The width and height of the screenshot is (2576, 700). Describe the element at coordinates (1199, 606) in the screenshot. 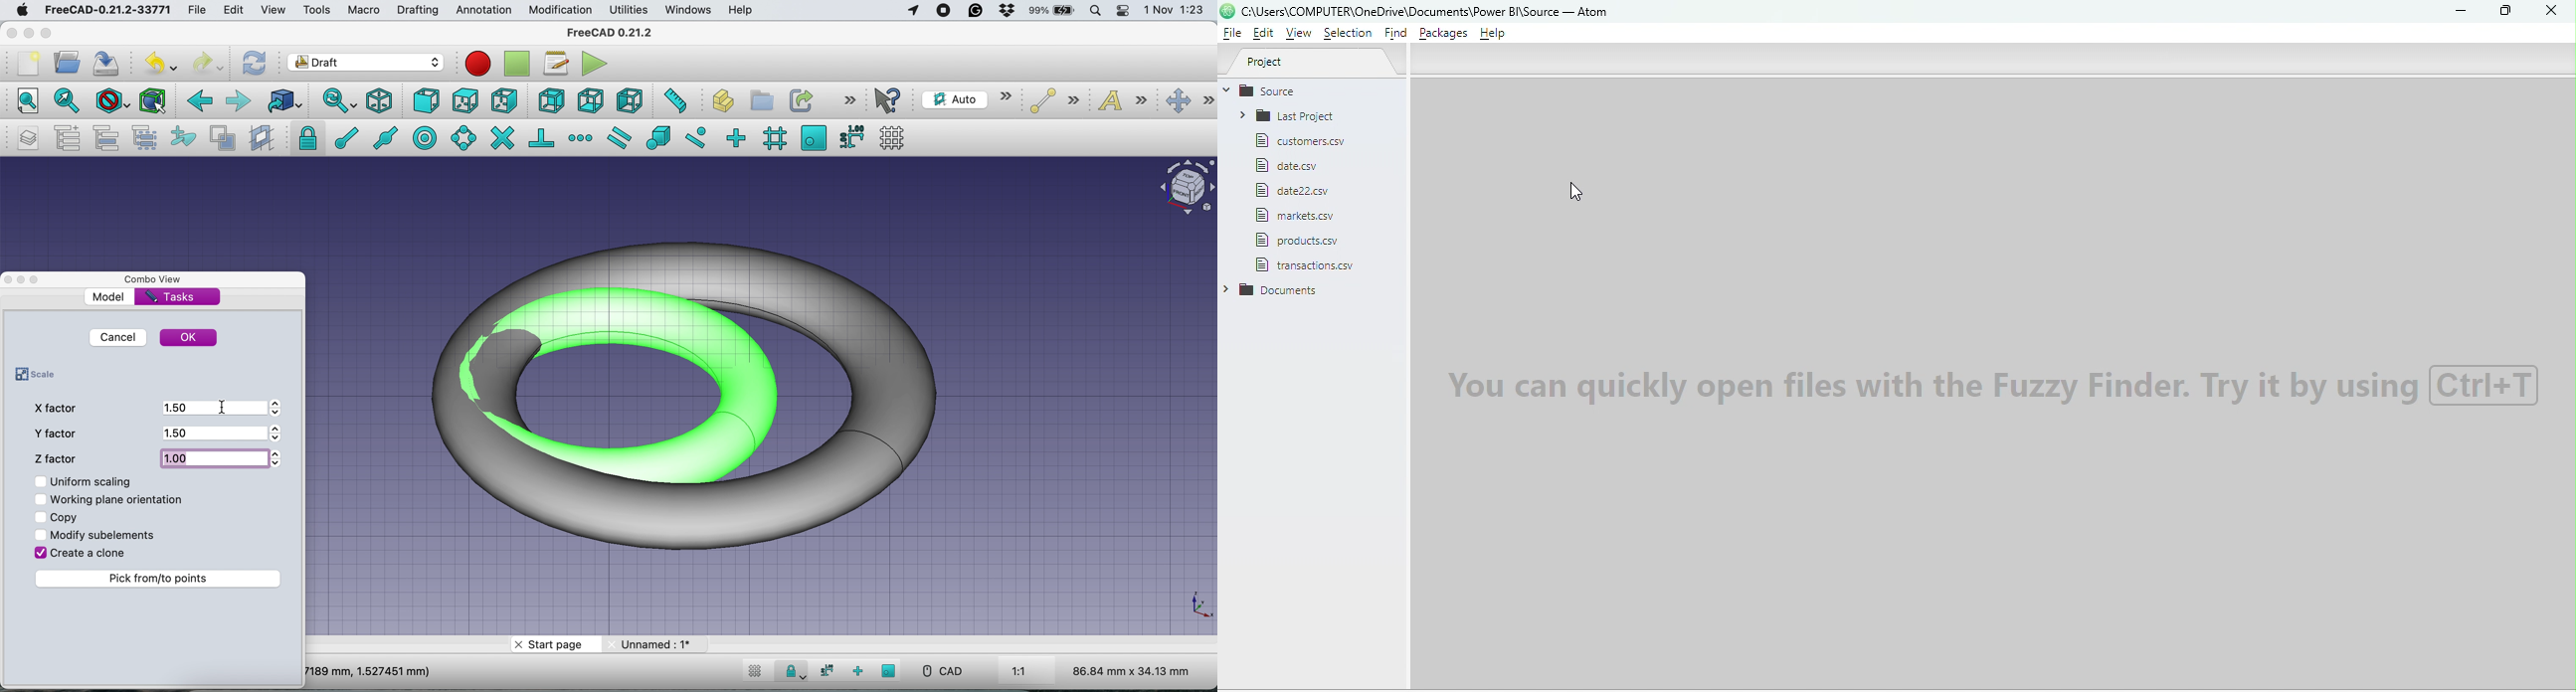

I see `Scale` at that location.